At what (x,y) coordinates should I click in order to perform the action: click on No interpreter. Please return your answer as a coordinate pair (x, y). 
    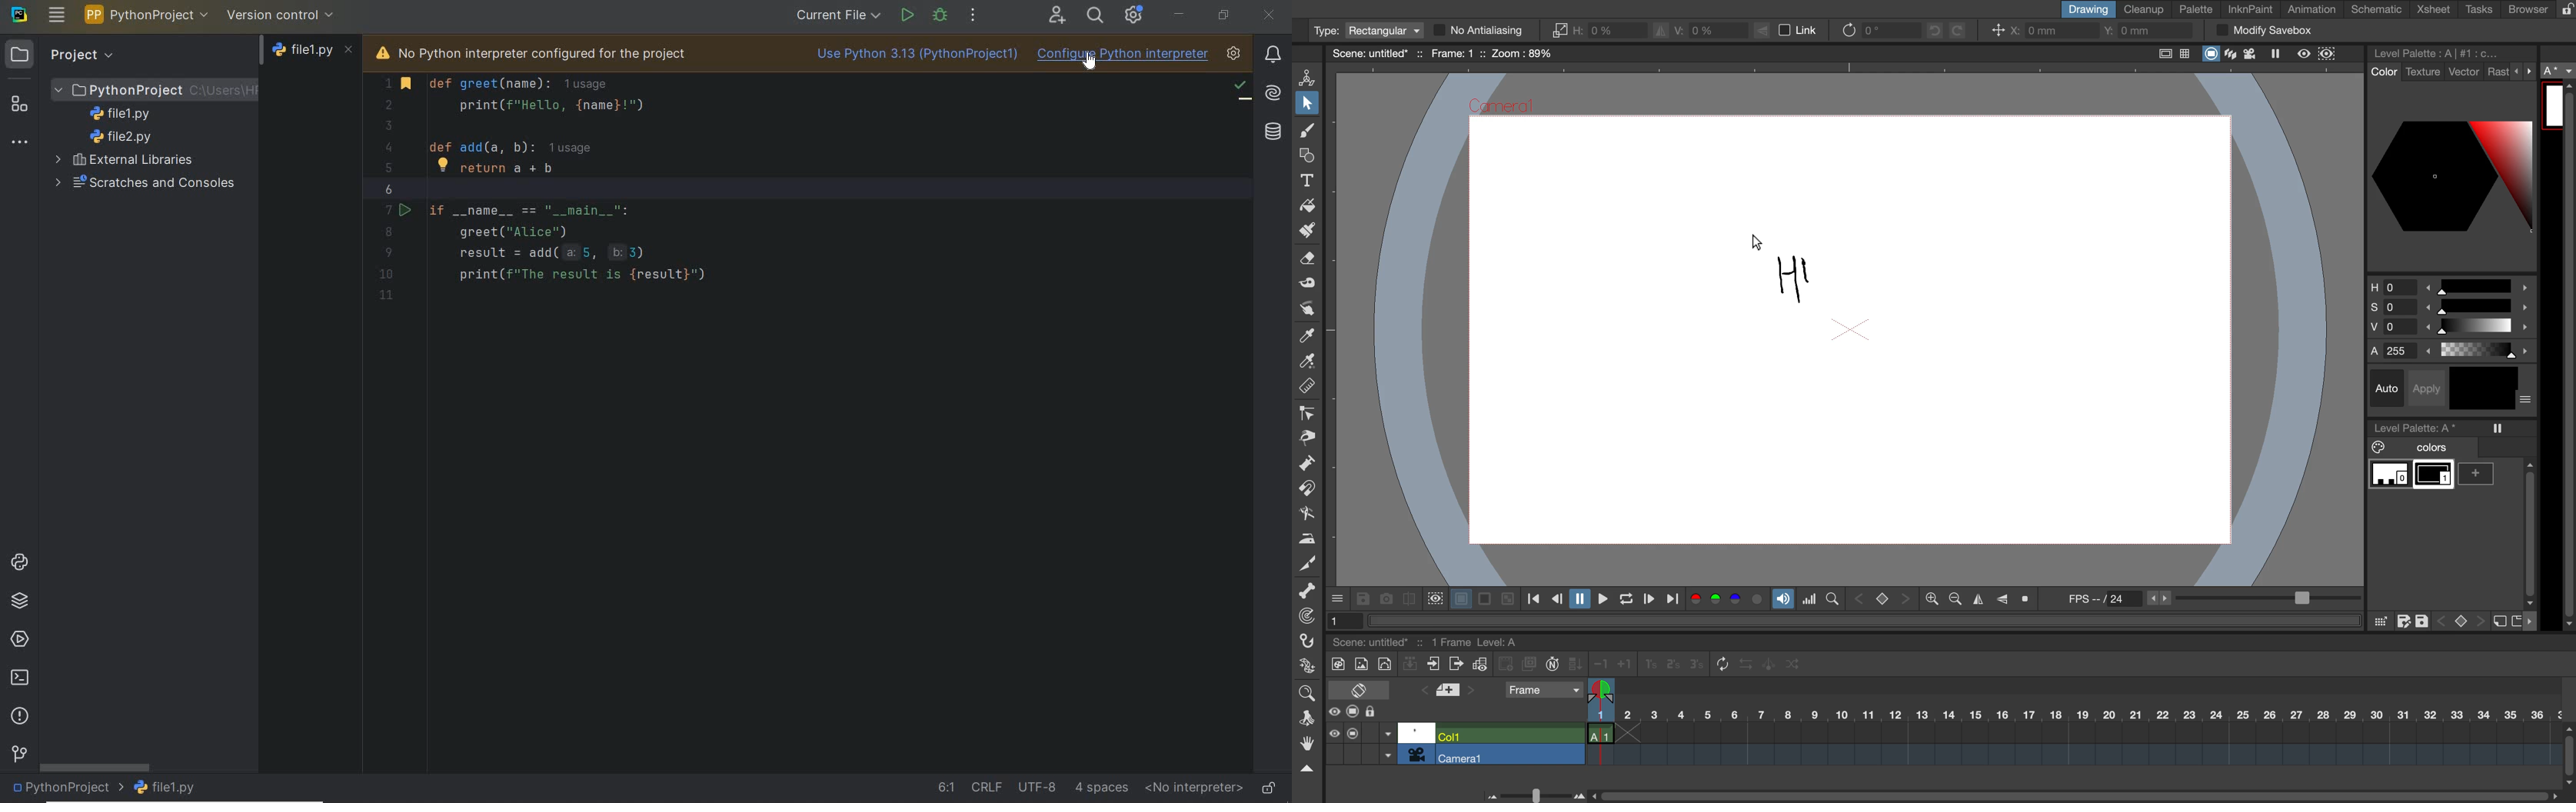
    Looking at the image, I should click on (1190, 788).